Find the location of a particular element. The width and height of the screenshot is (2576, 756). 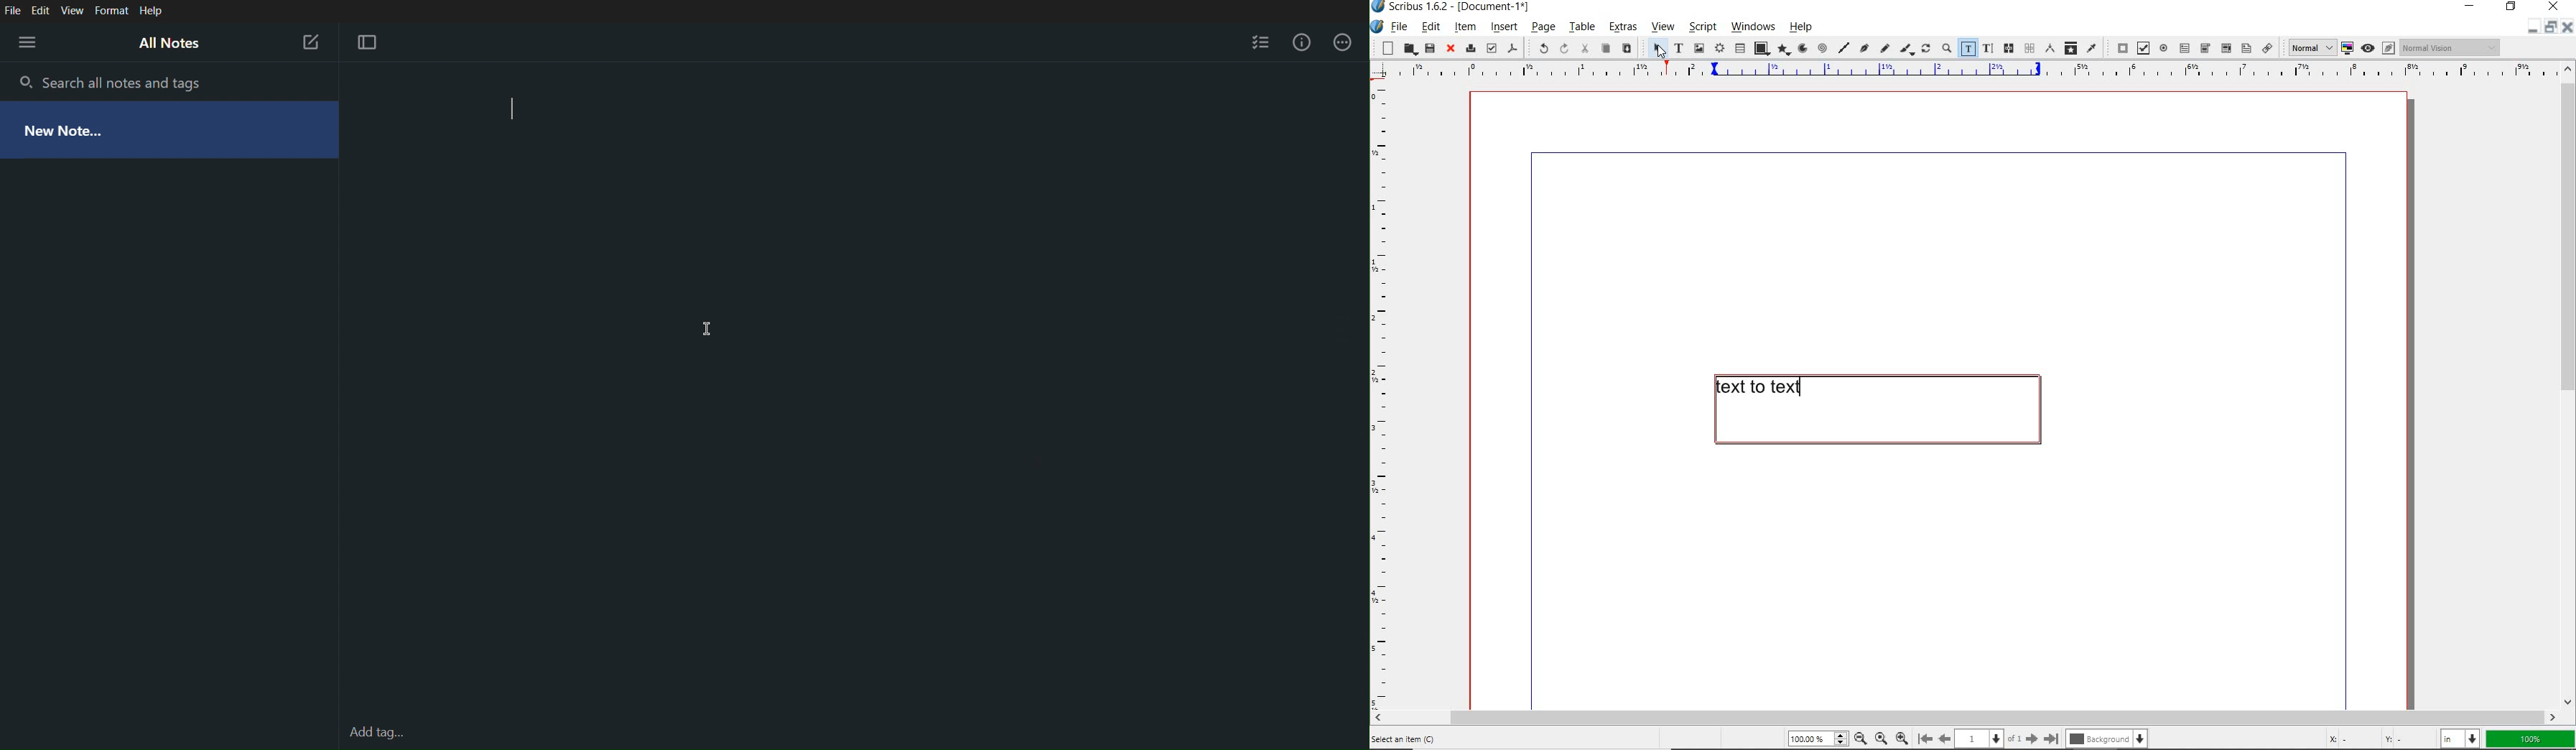

Preview mode is located at coordinates (2367, 47).